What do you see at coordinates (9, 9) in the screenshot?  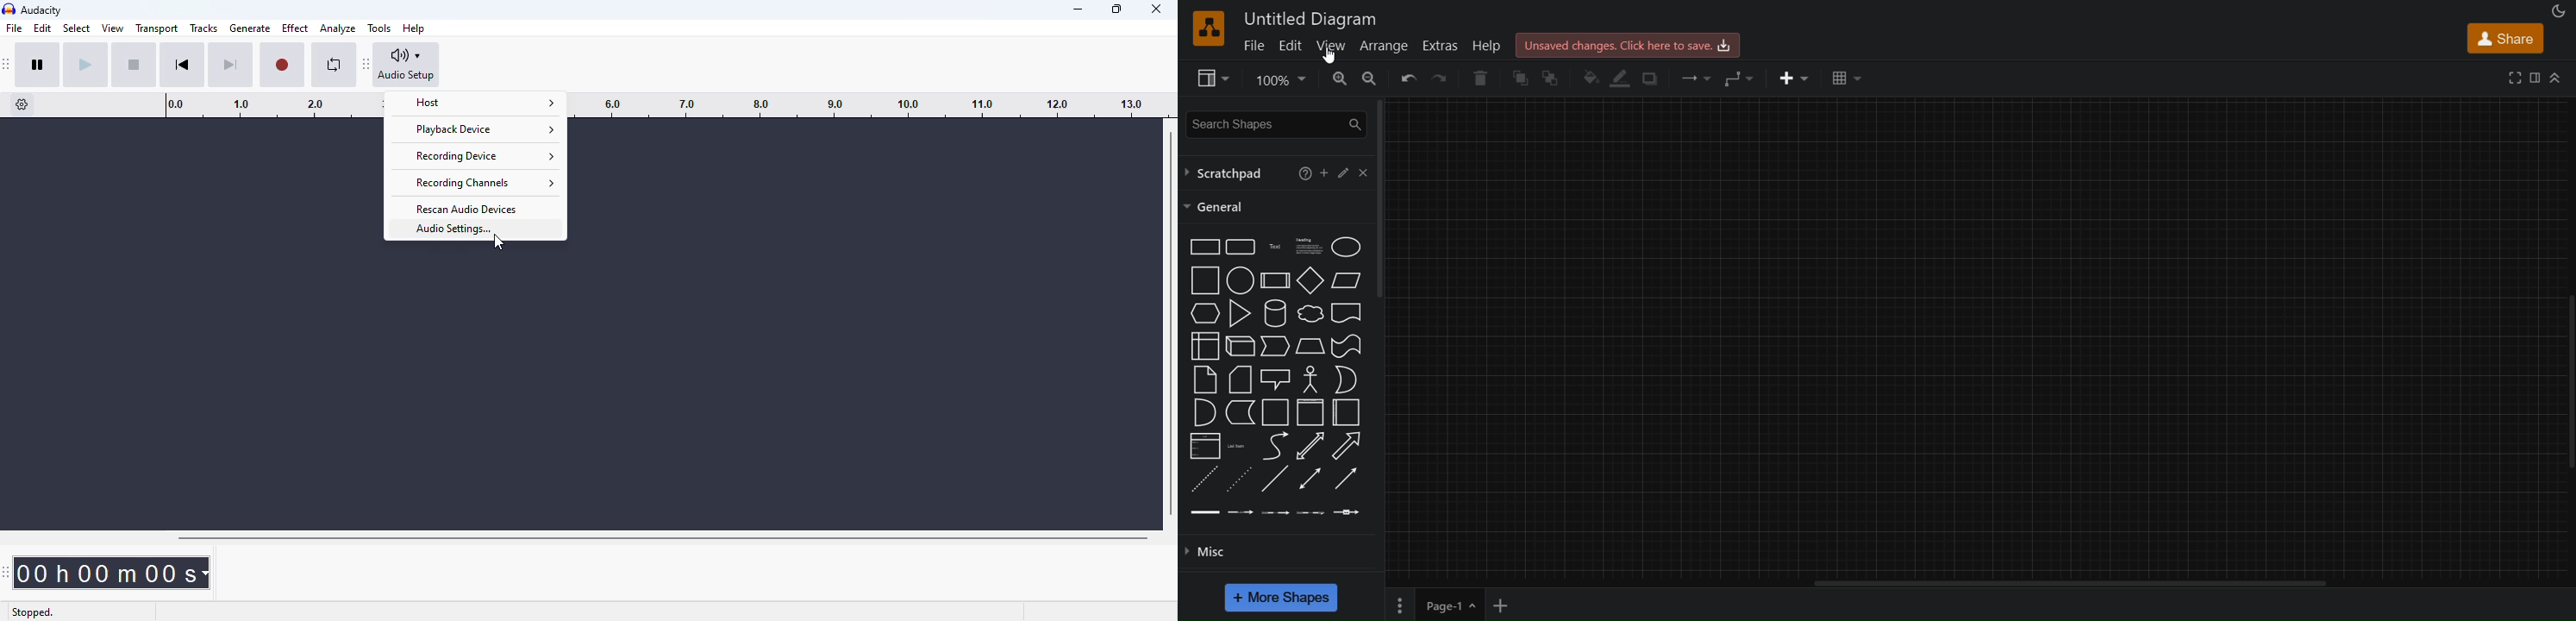 I see `logo` at bounding box center [9, 9].